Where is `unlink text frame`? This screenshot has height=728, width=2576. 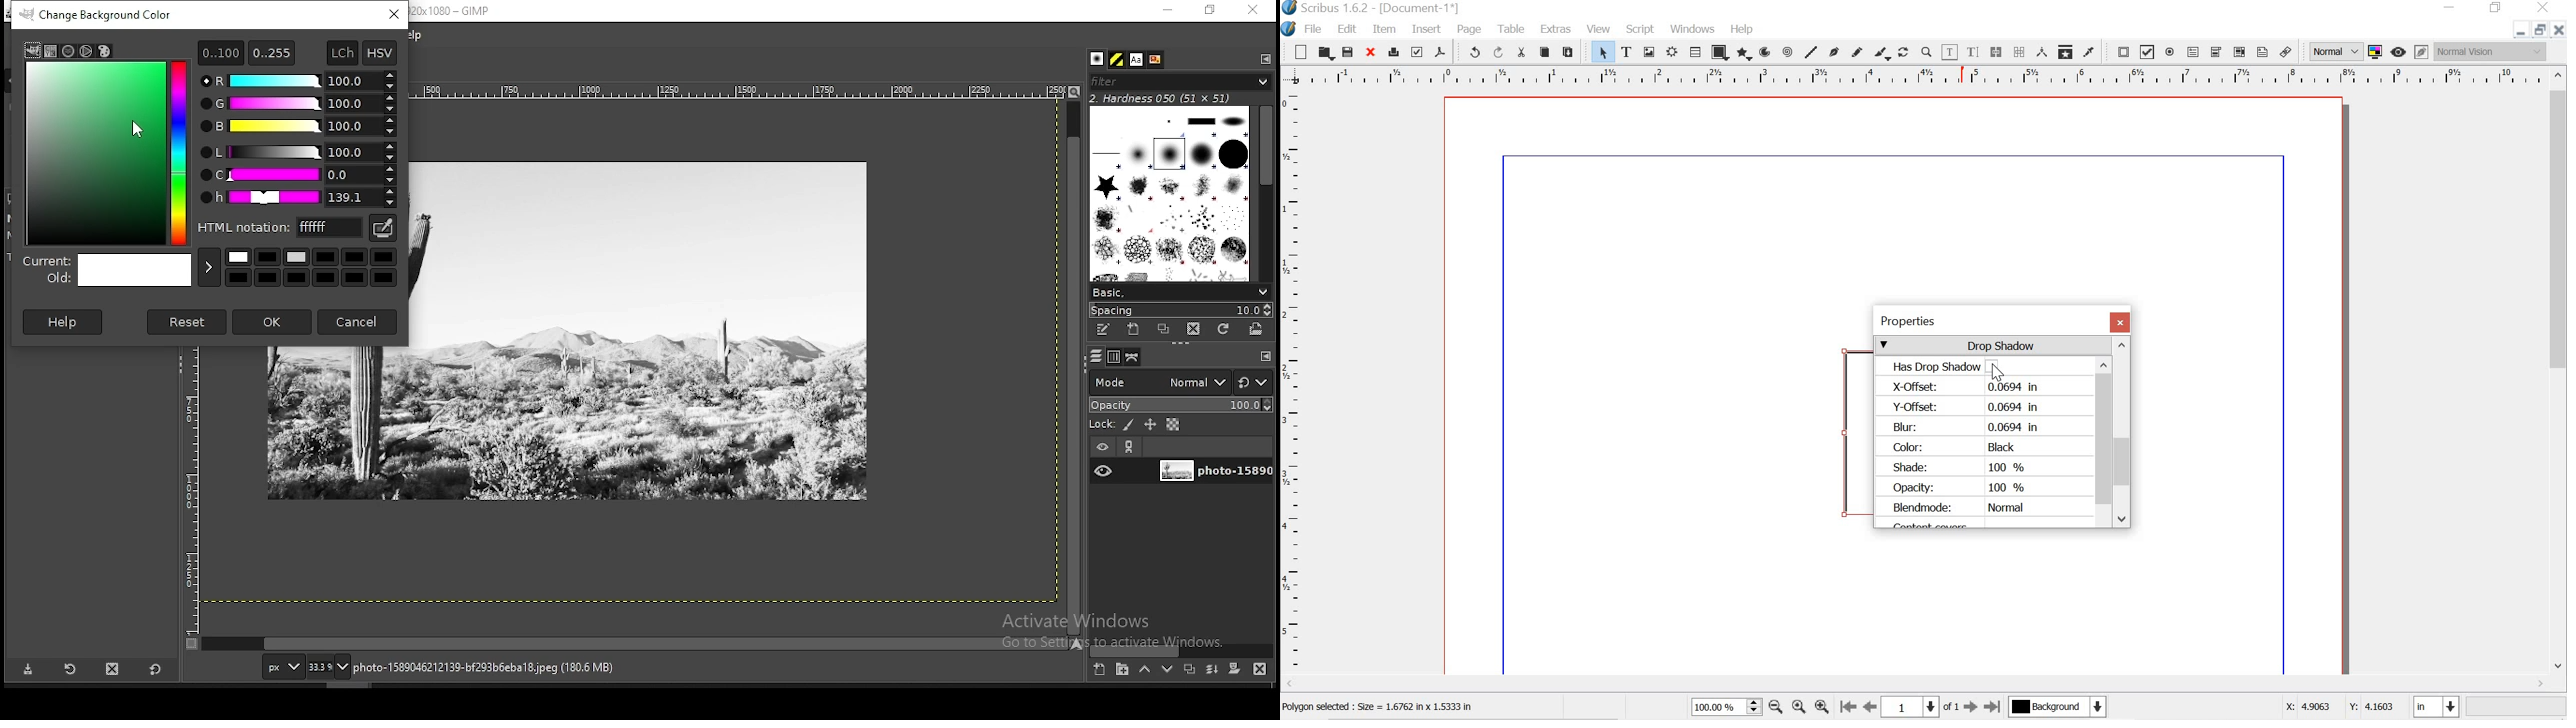 unlink text frame is located at coordinates (2019, 52).